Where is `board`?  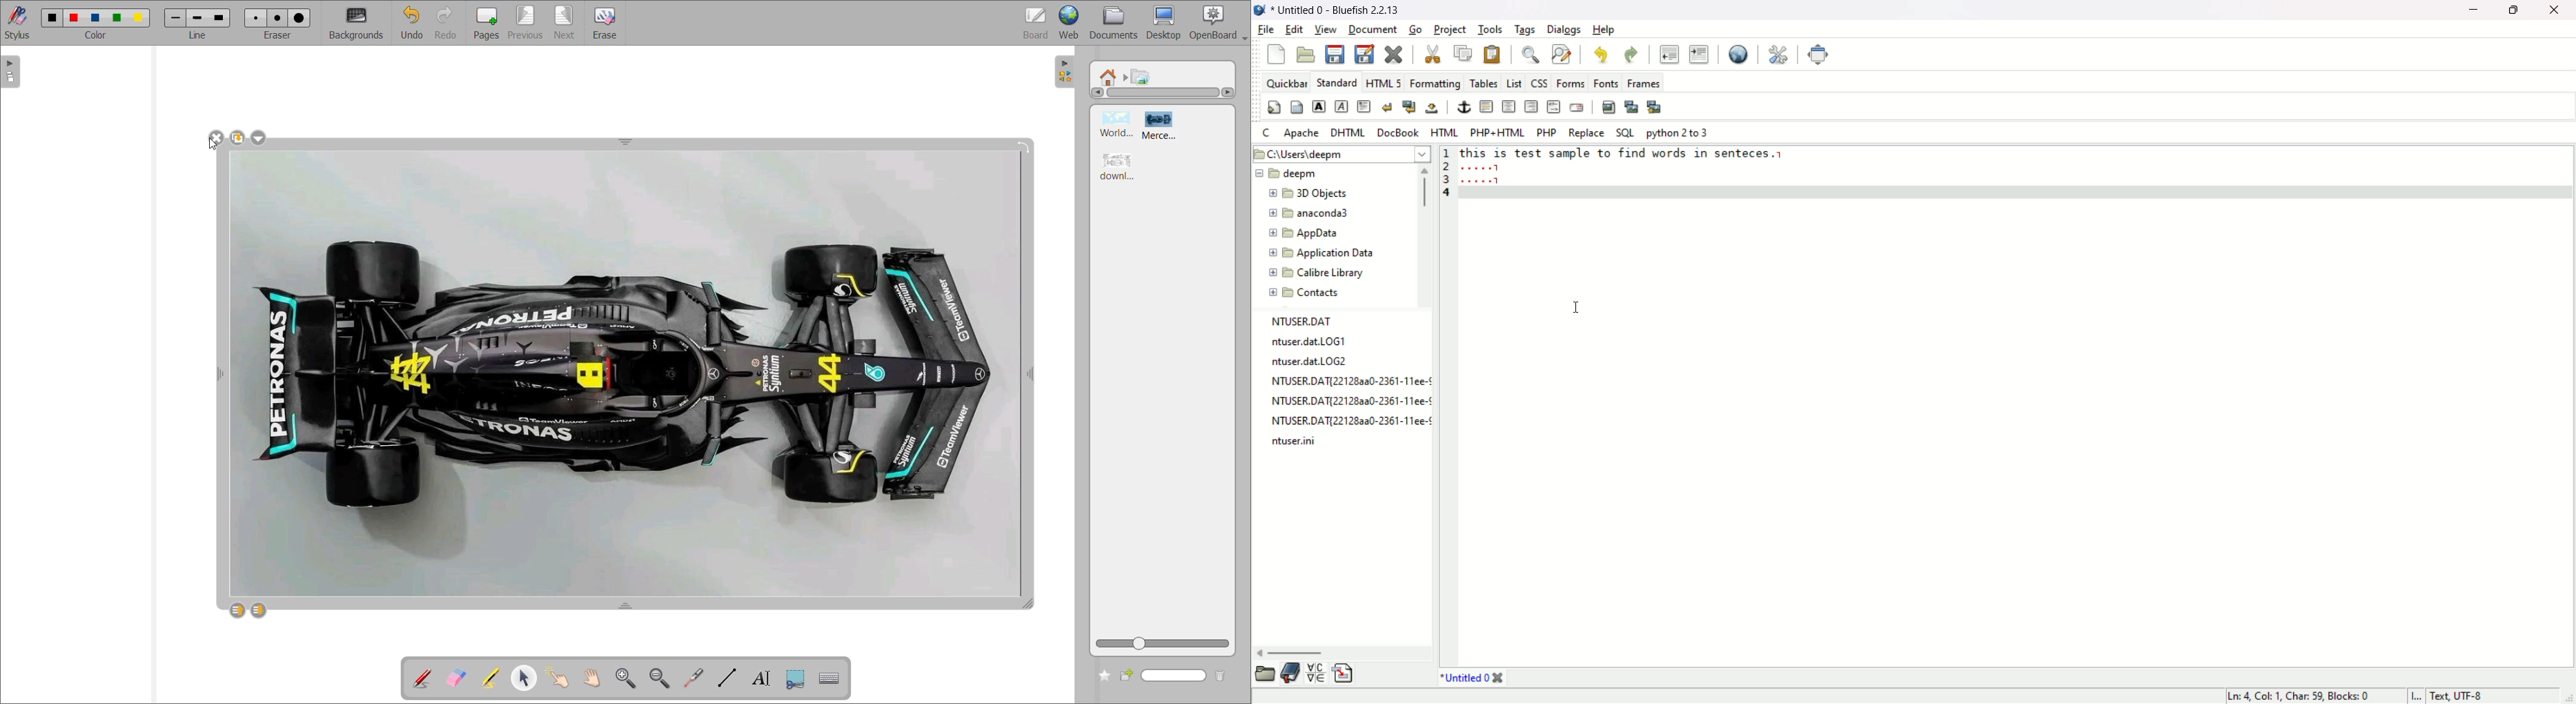
board is located at coordinates (1031, 23).